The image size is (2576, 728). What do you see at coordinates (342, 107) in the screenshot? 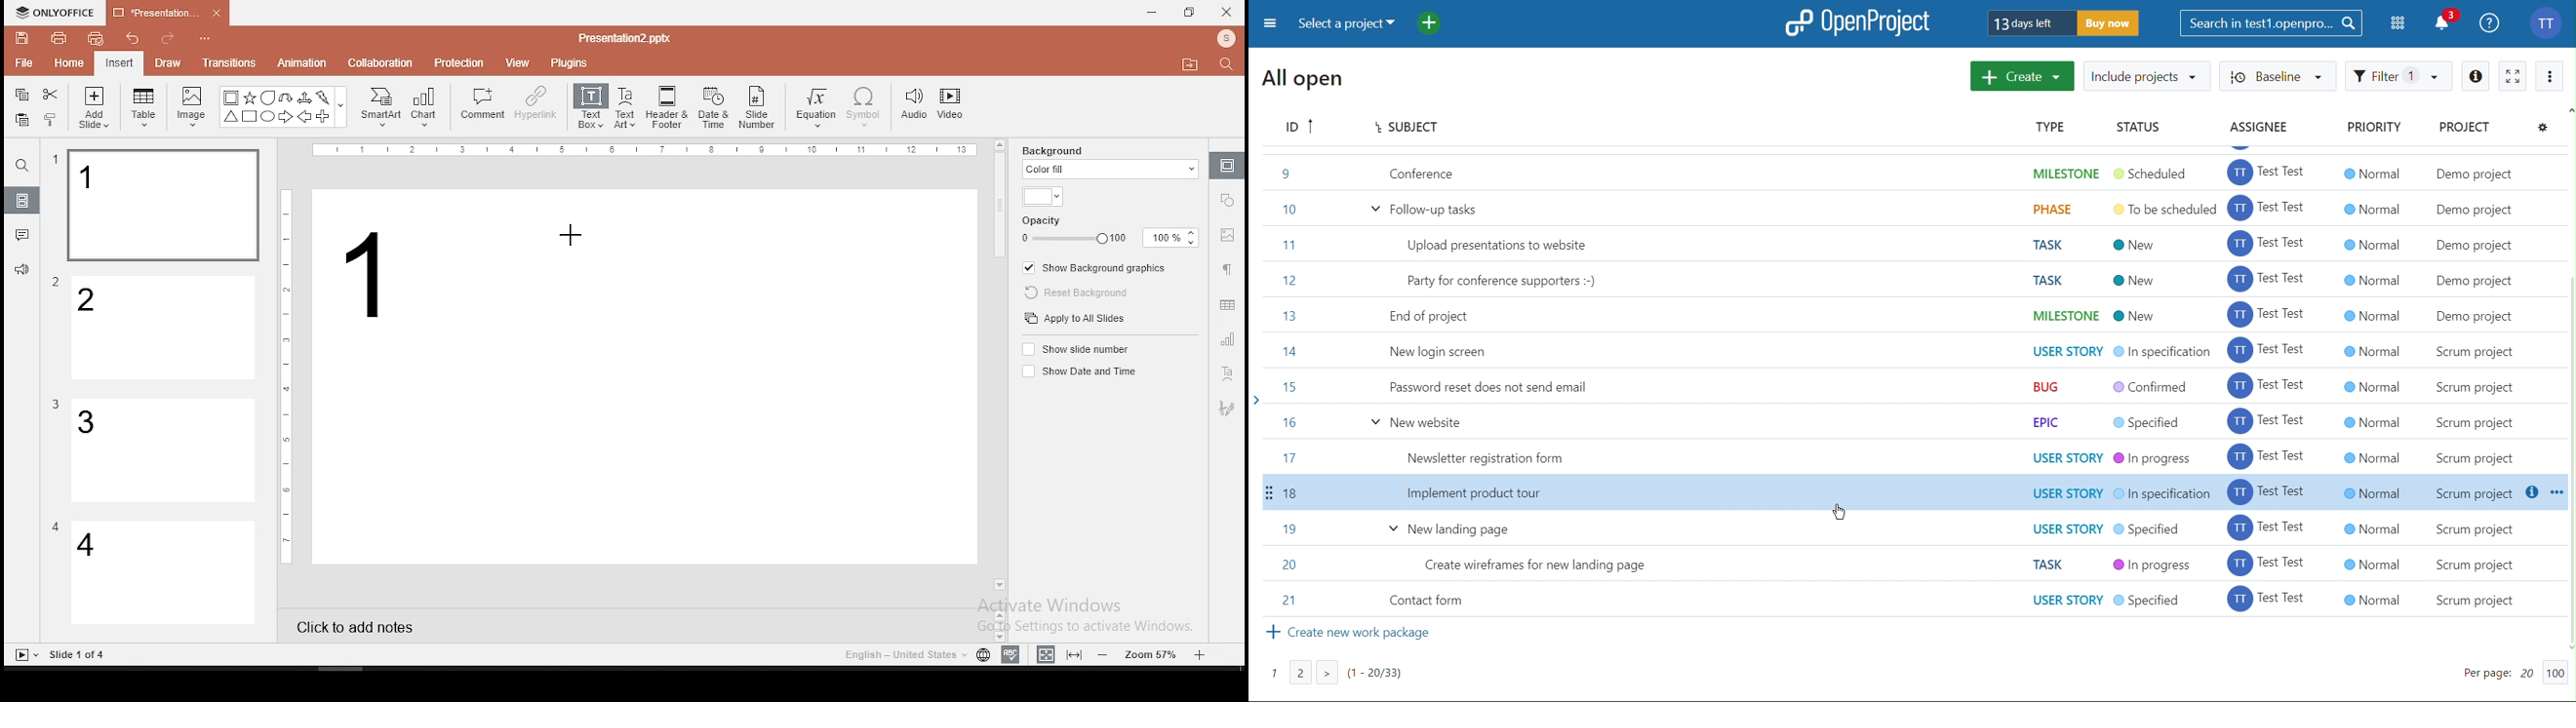
I see `` at bounding box center [342, 107].